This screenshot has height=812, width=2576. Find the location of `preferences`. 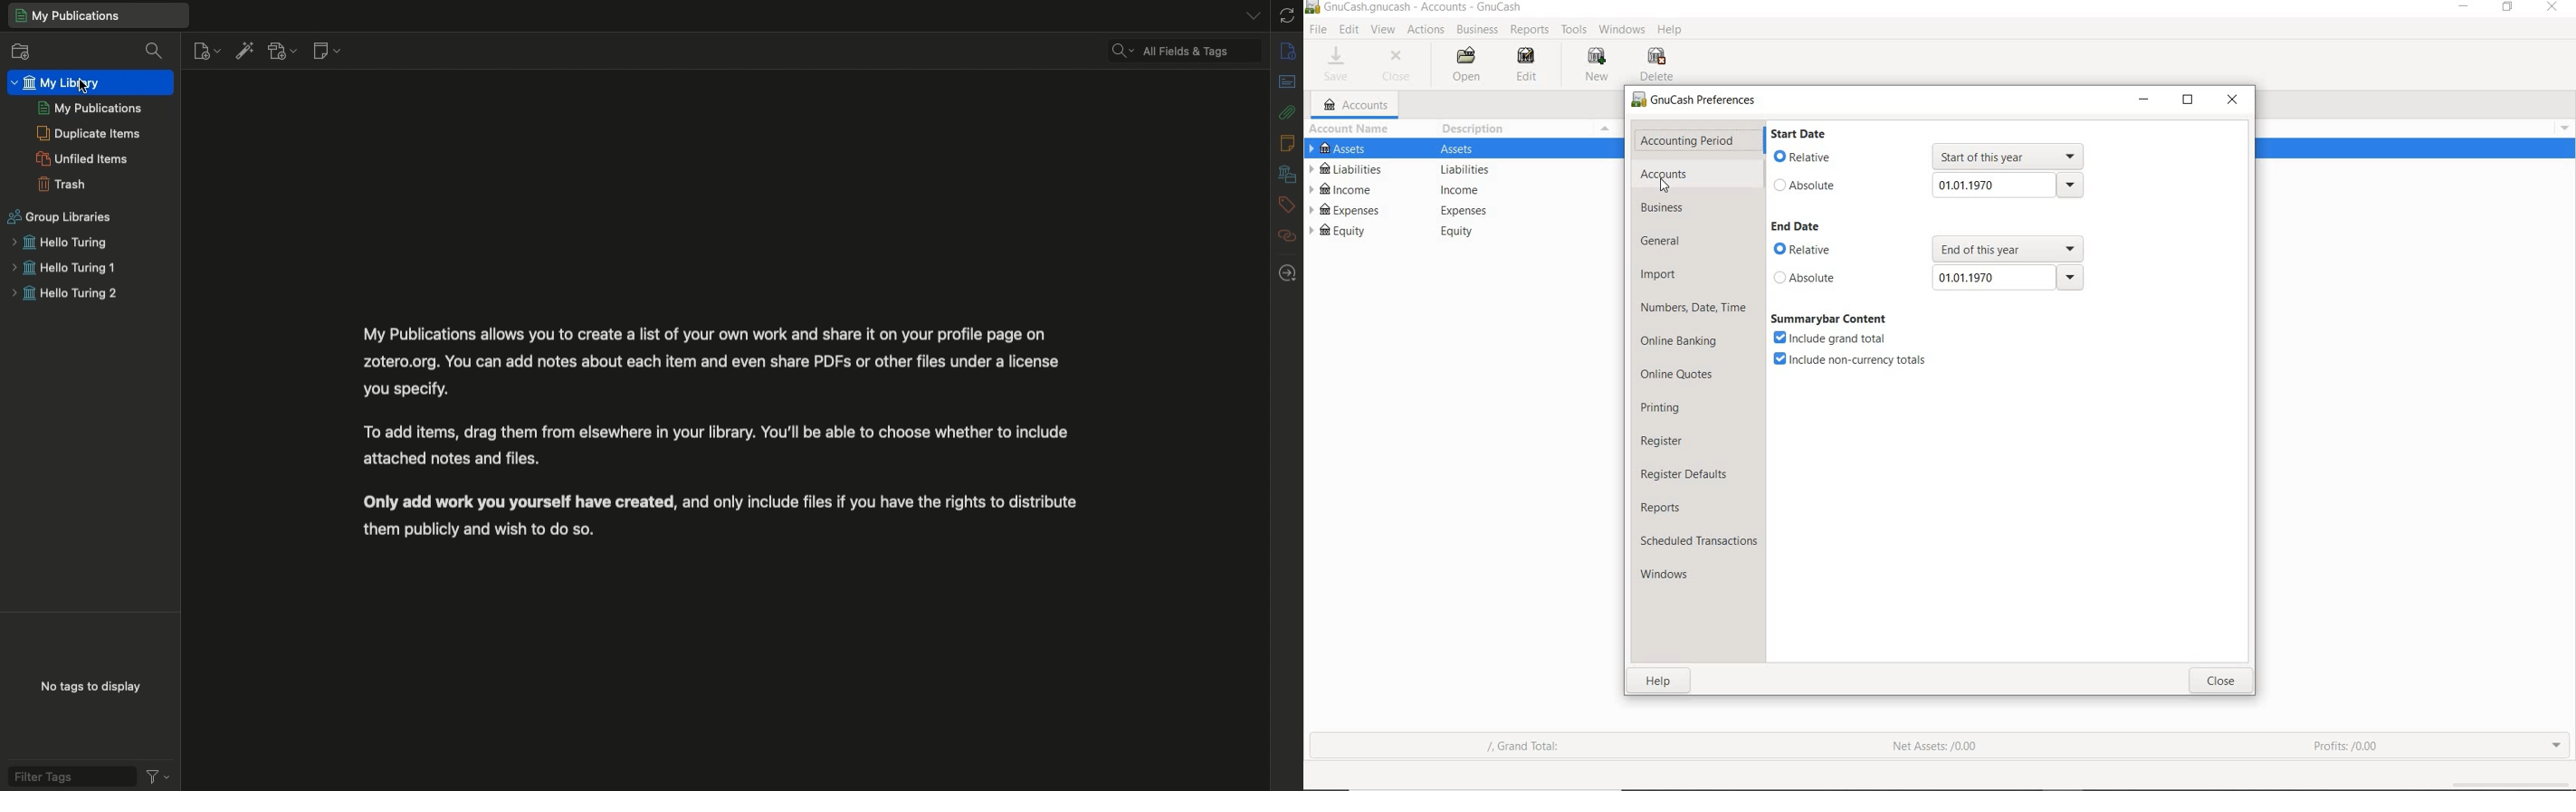

preferences is located at coordinates (1697, 102).